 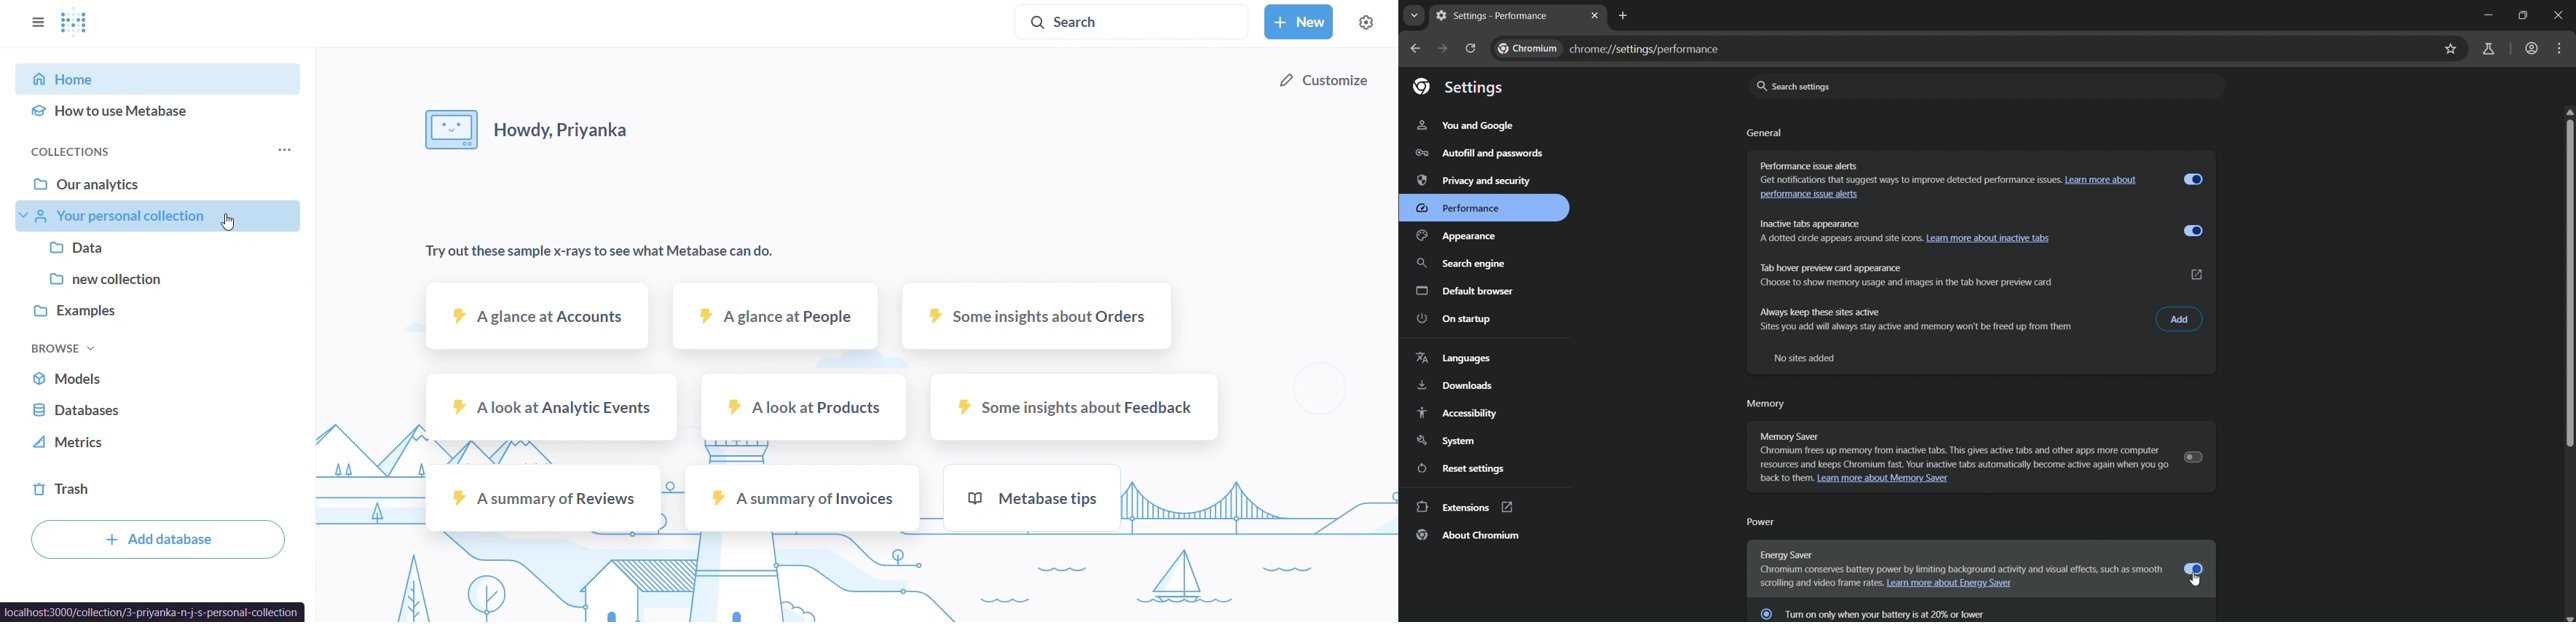 What do you see at coordinates (162, 216) in the screenshot?
I see `your personal collections` at bounding box center [162, 216].